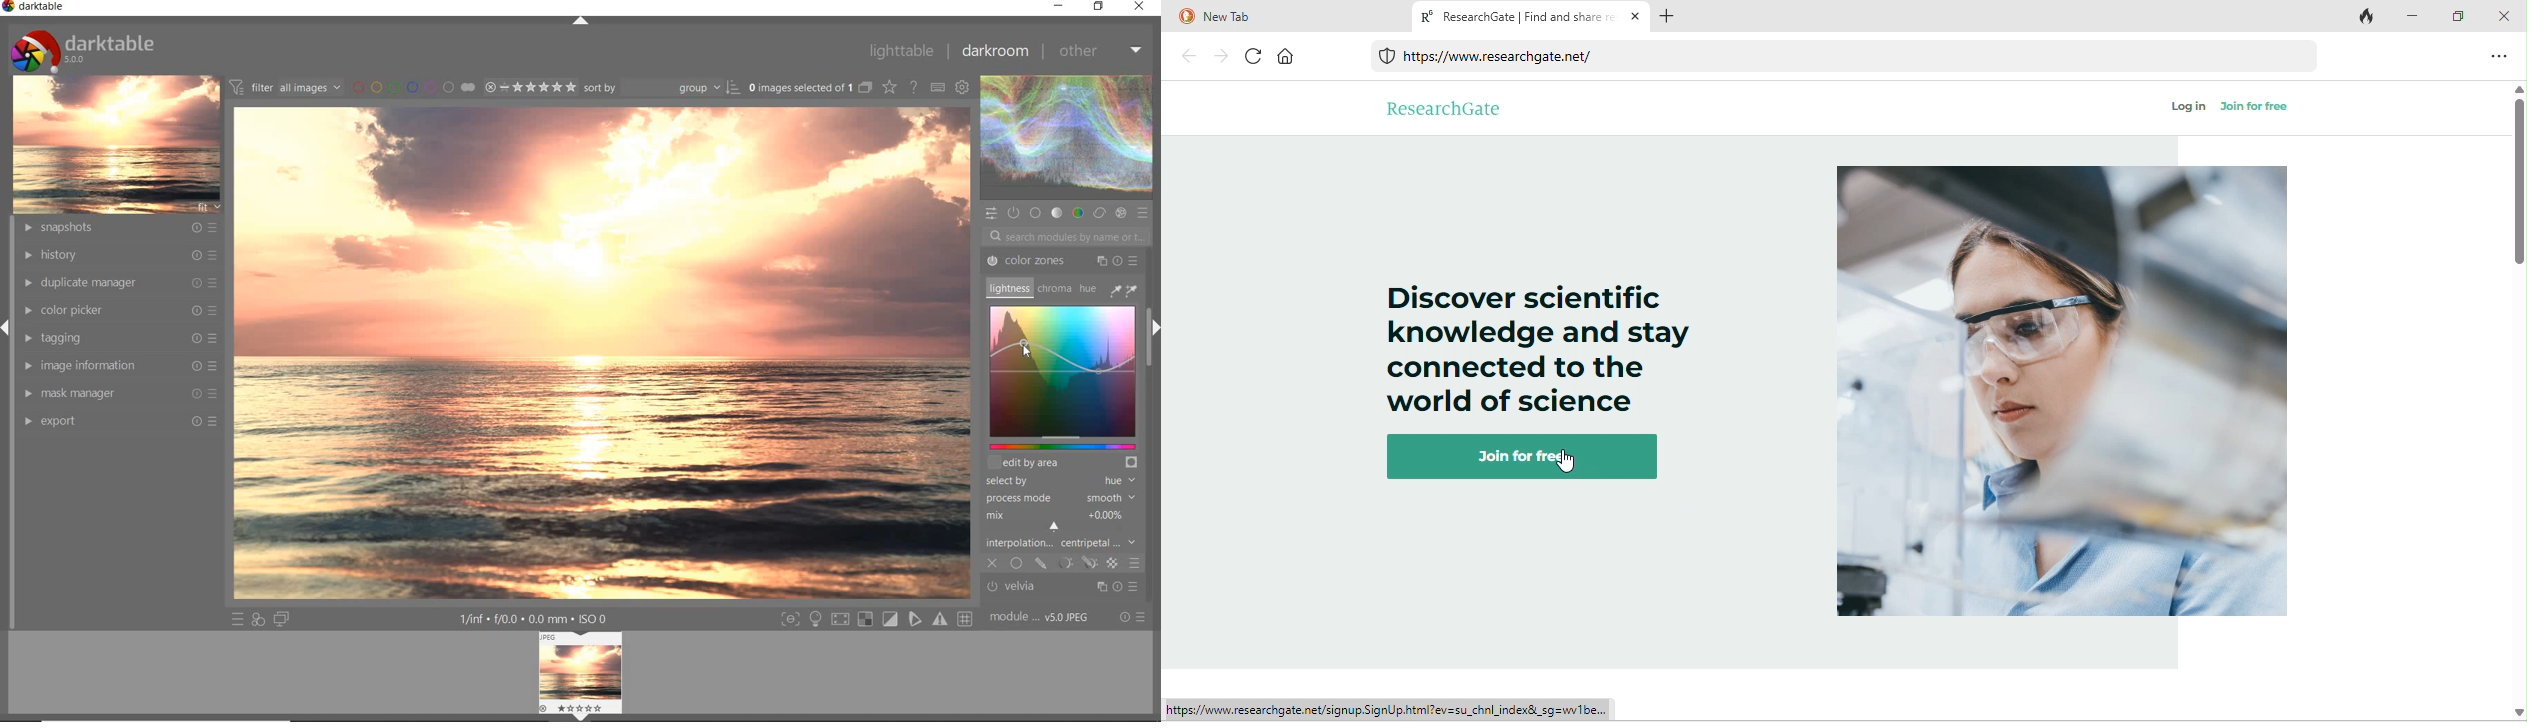 This screenshot has width=2548, height=728. What do you see at coordinates (2518, 90) in the screenshot?
I see `Scroll up` at bounding box center [2518, 90].